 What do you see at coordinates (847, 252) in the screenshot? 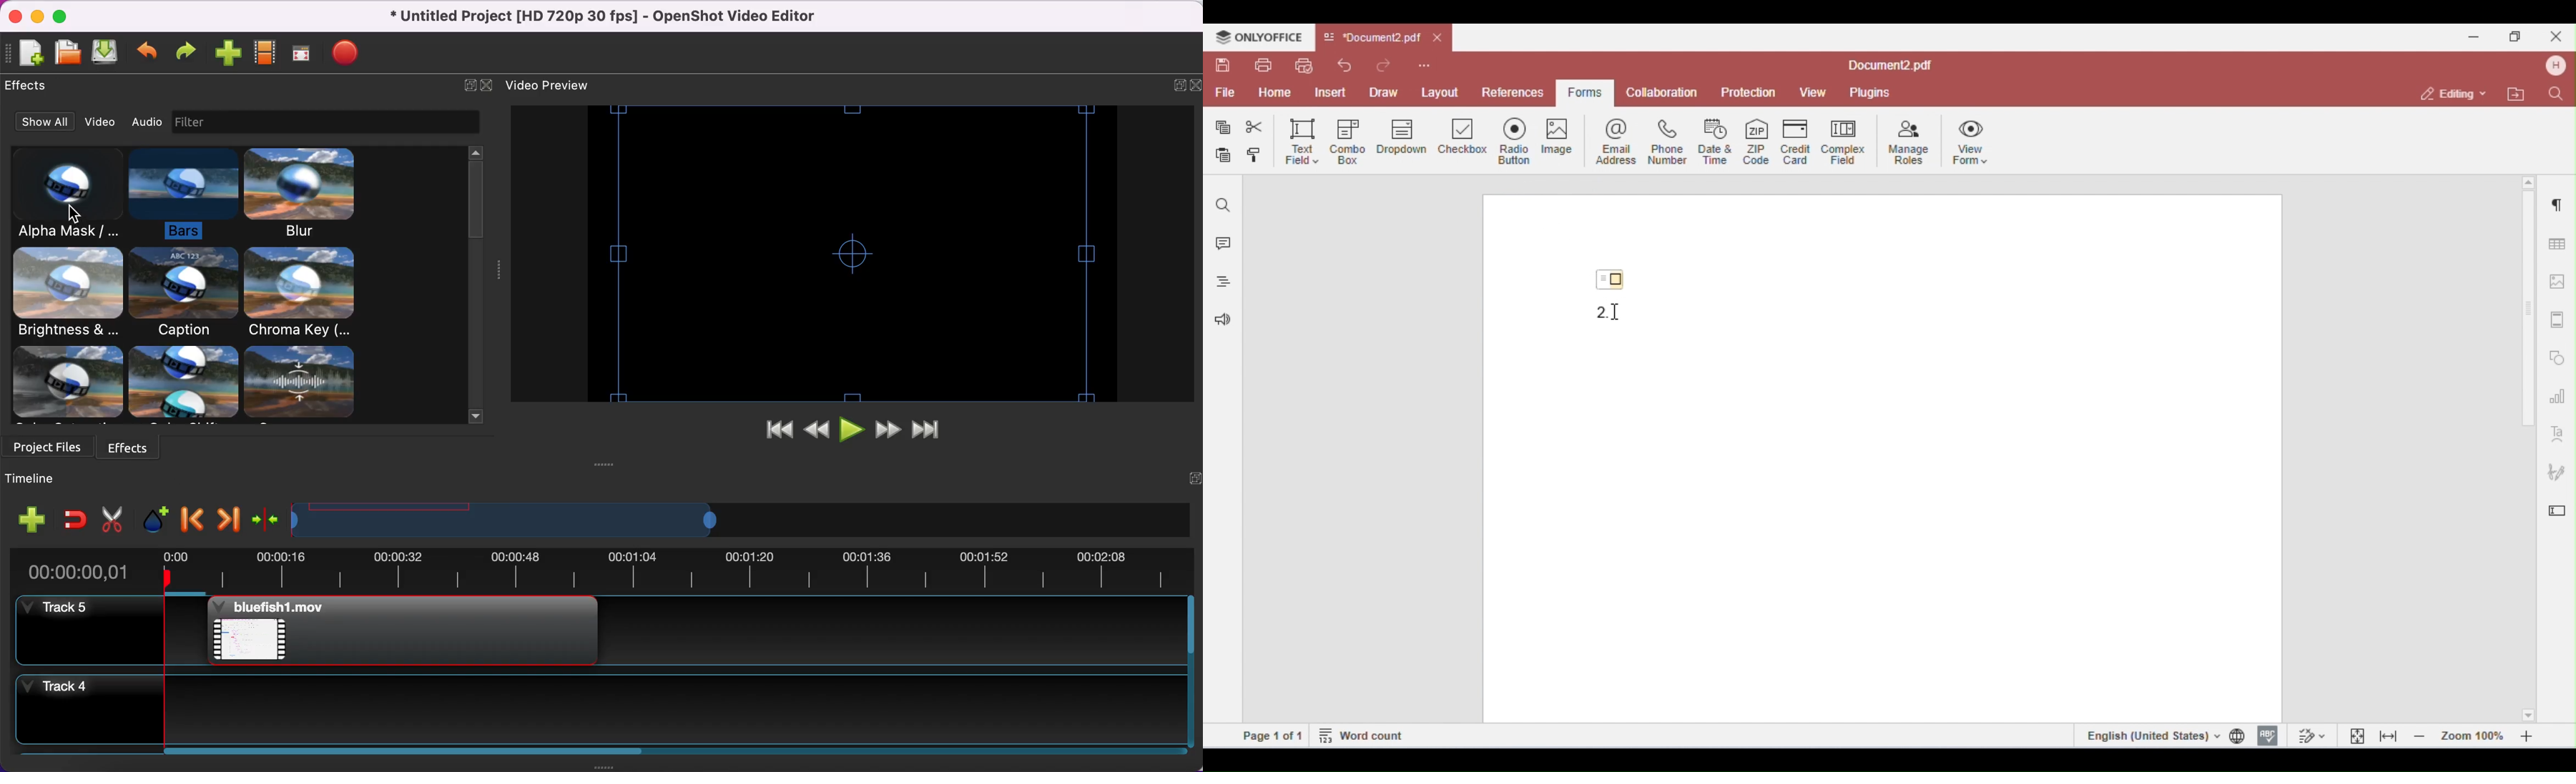
I see `video preview` at bounding box center [847, 252].